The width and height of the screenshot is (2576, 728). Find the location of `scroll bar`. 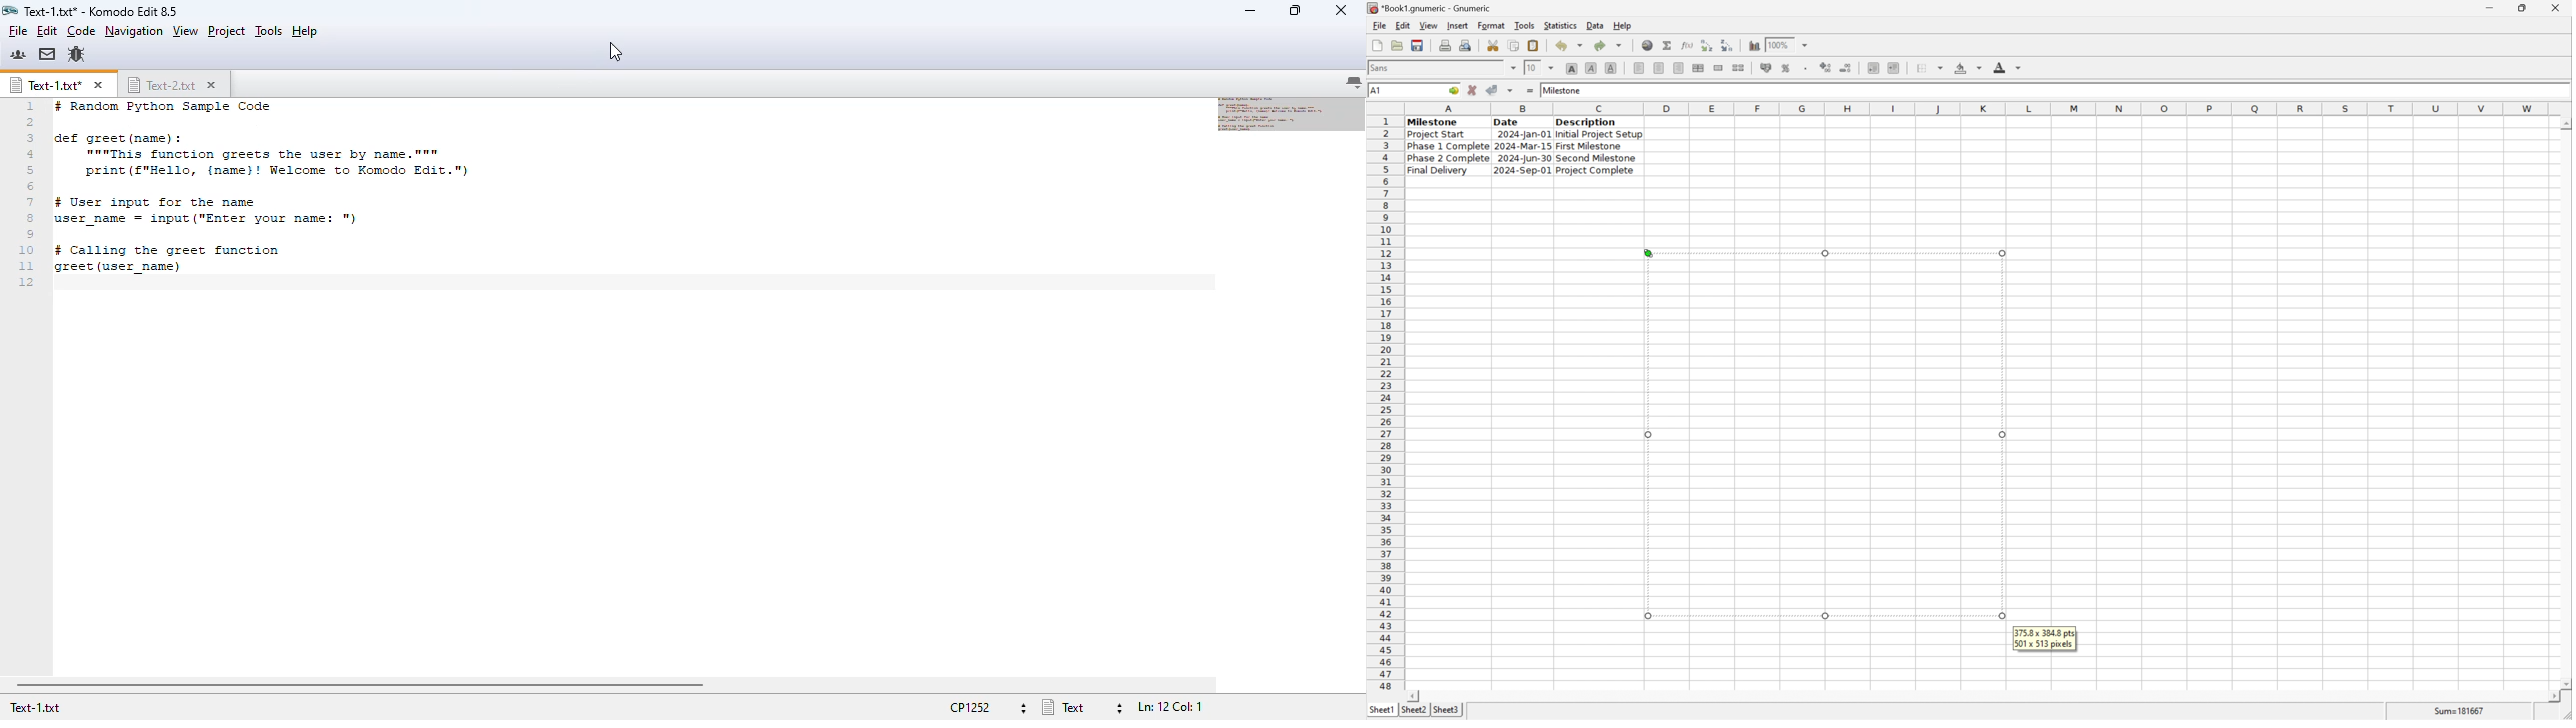

scroll bar is located at coordinates (2565, 403).